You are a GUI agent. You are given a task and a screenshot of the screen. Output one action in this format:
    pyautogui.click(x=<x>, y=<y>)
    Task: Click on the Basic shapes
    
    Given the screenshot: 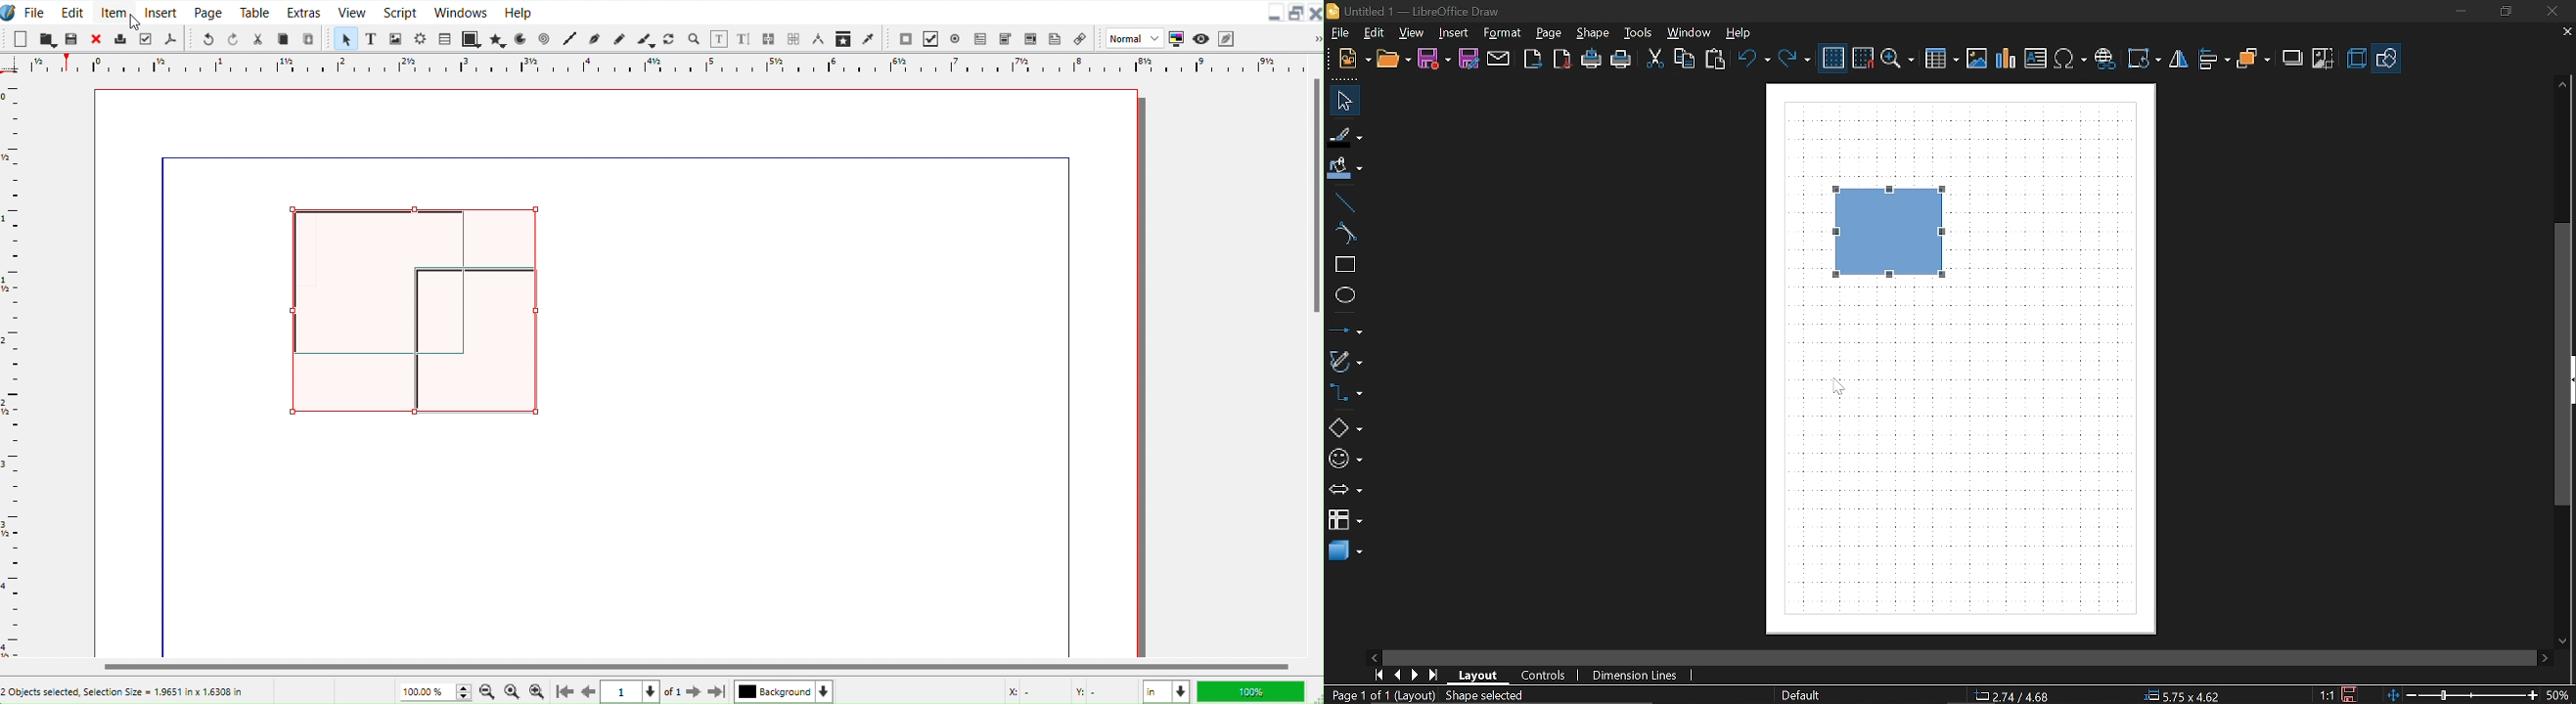 What is the action you would take?
    pyautogui.click(x=1345, y=424)
    